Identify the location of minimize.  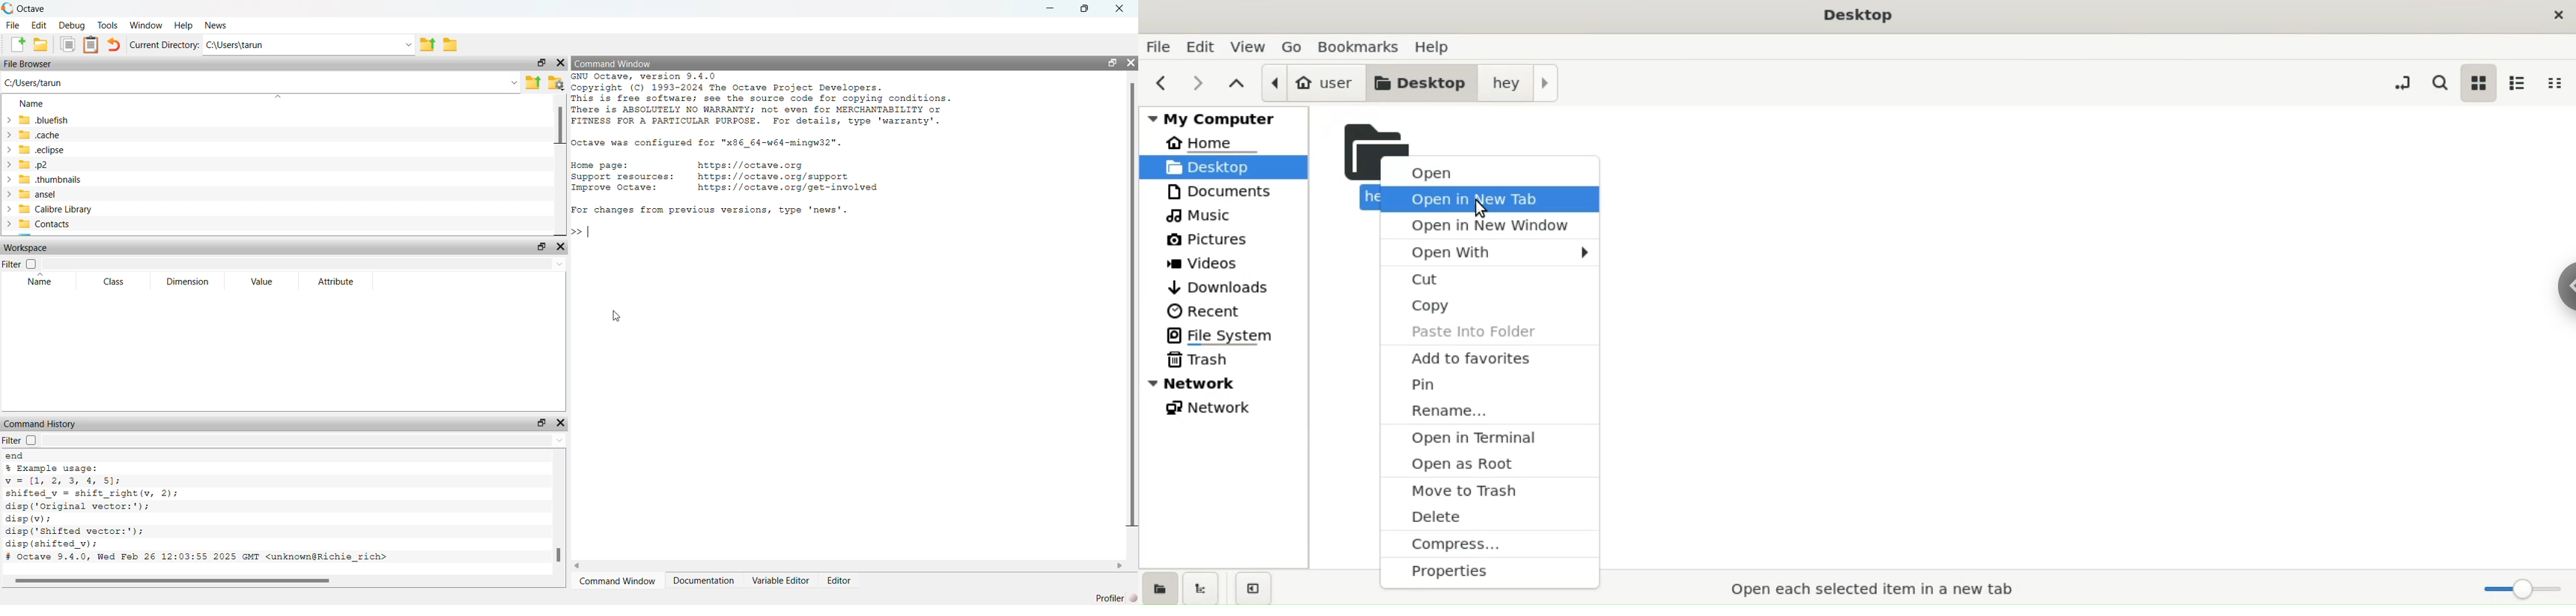
(1051, 8).